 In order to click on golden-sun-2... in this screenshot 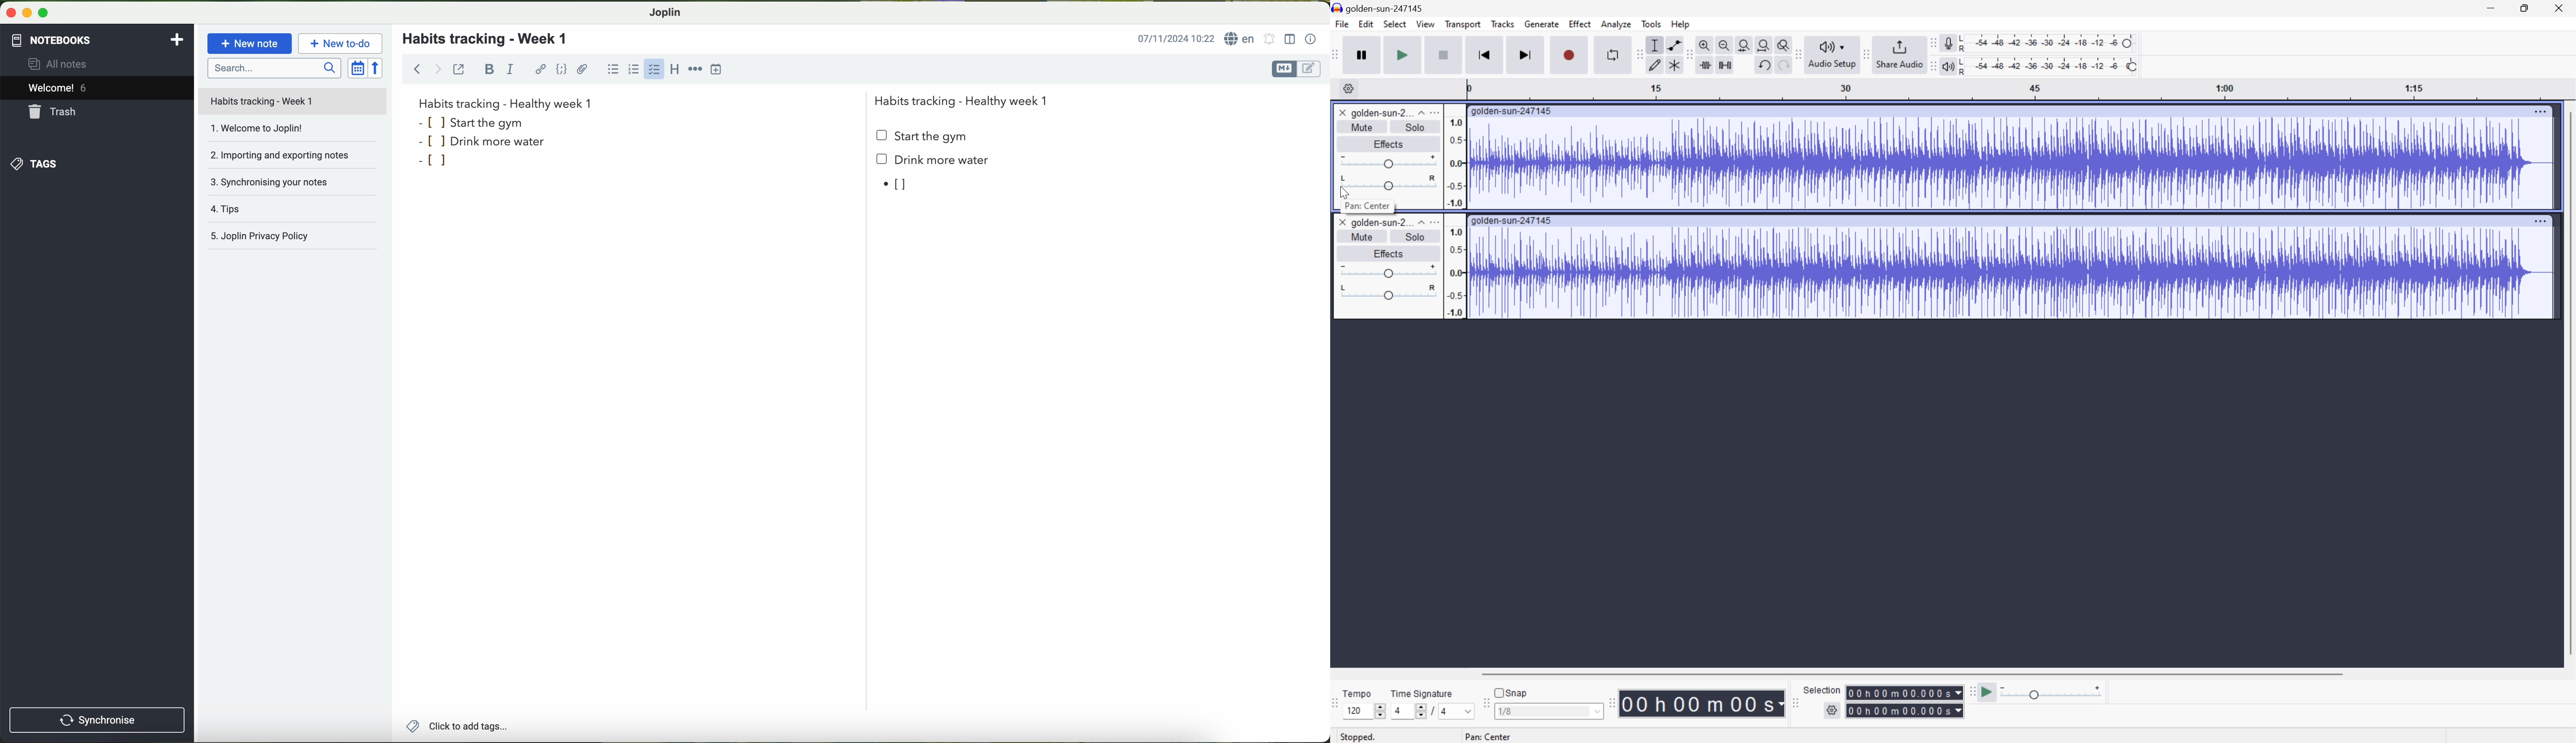, I will do `click(1379, 224)`.